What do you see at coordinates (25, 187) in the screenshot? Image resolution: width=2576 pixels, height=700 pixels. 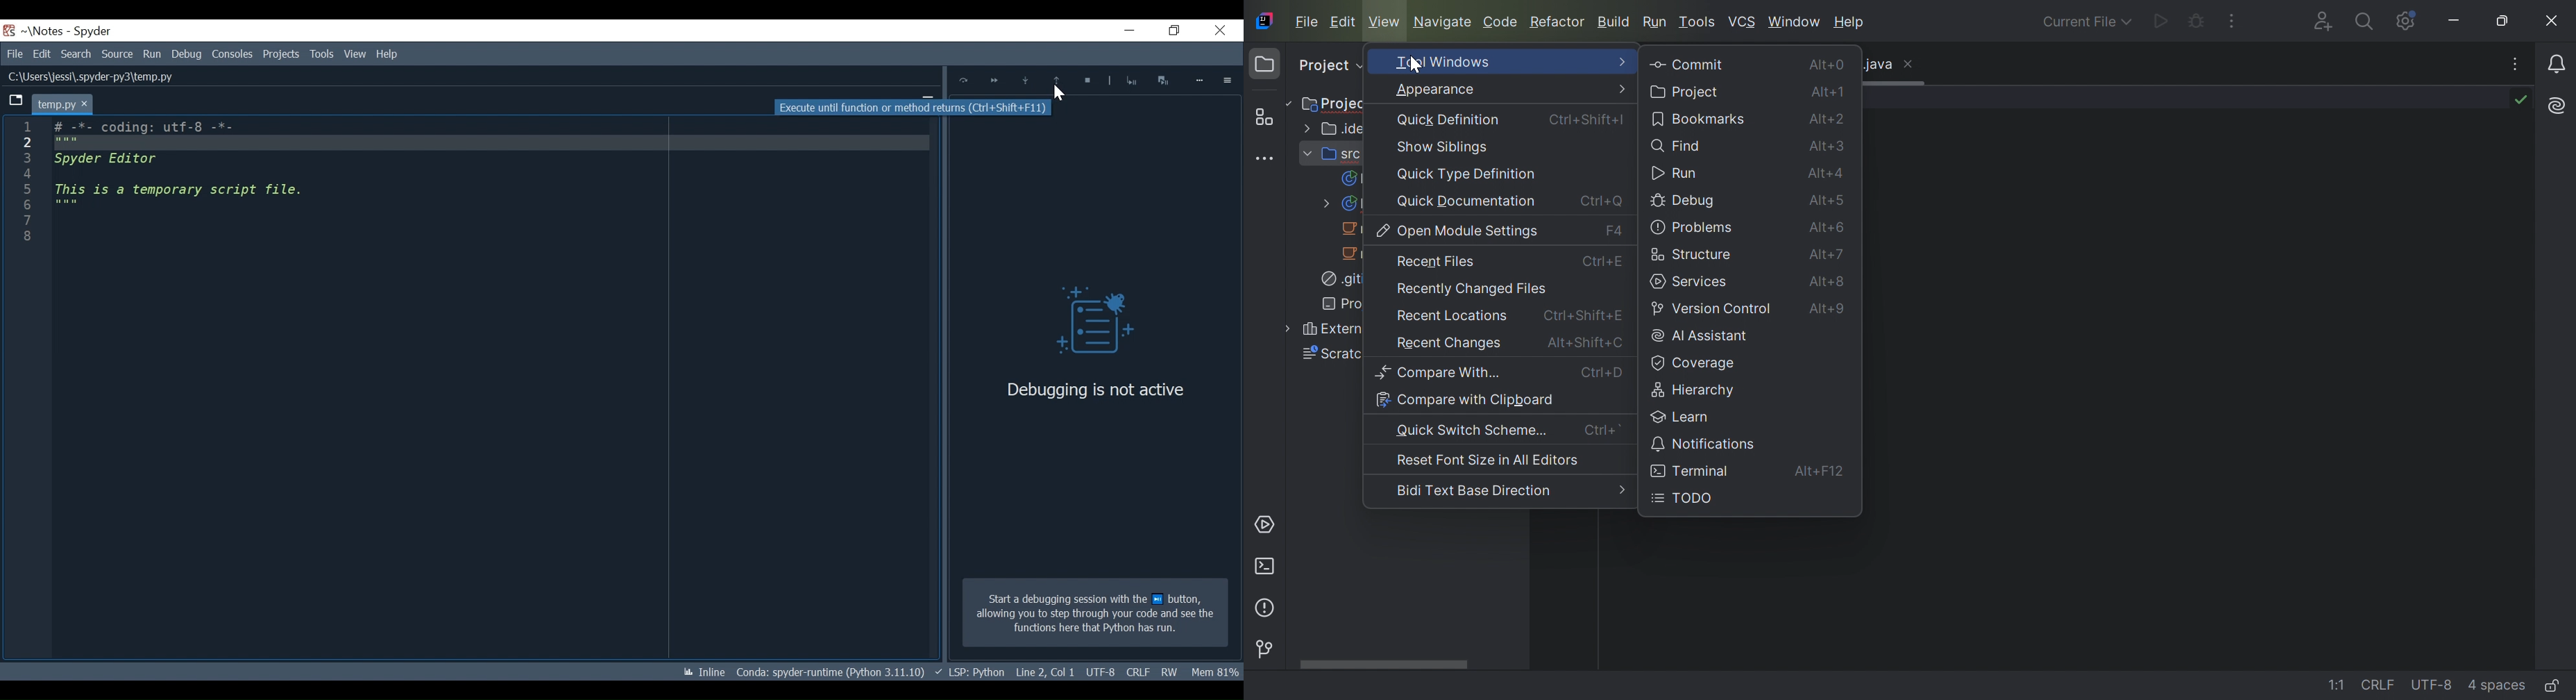 I see `1 2 3 4 5 6 7 8` at bounding box center [25, 187].